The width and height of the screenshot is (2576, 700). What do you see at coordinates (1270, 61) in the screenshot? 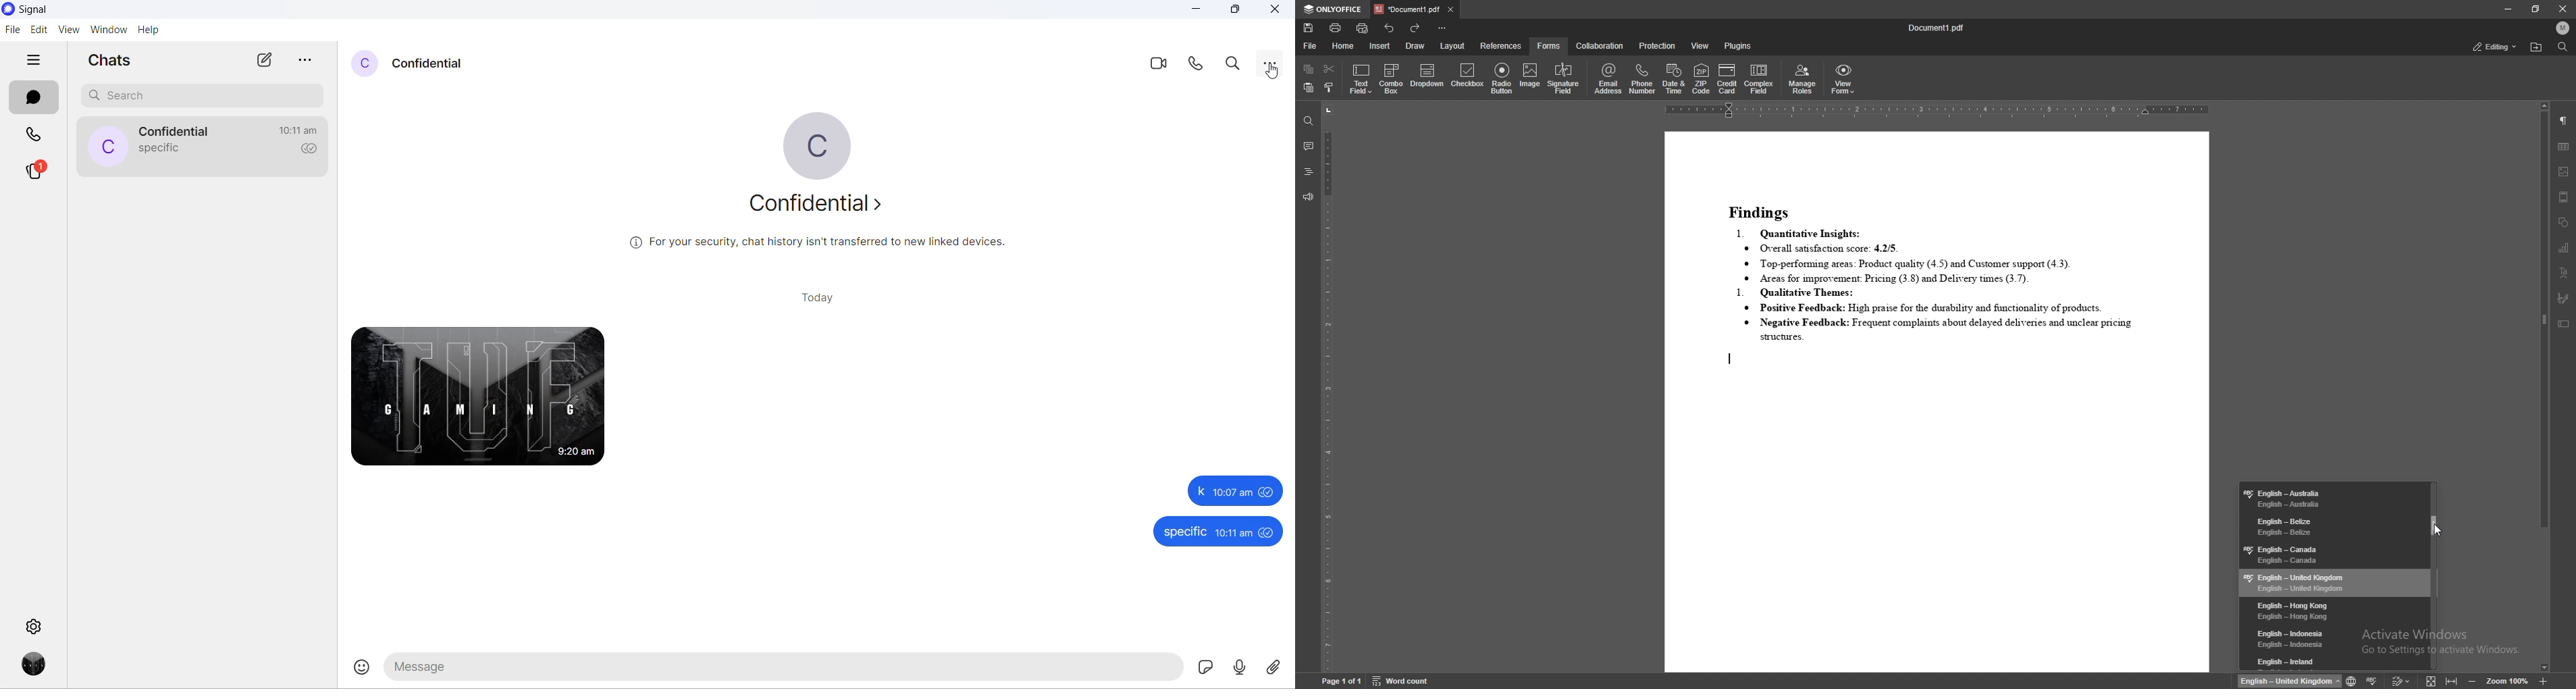
I see `more options` at bounding box center [1270, 61].